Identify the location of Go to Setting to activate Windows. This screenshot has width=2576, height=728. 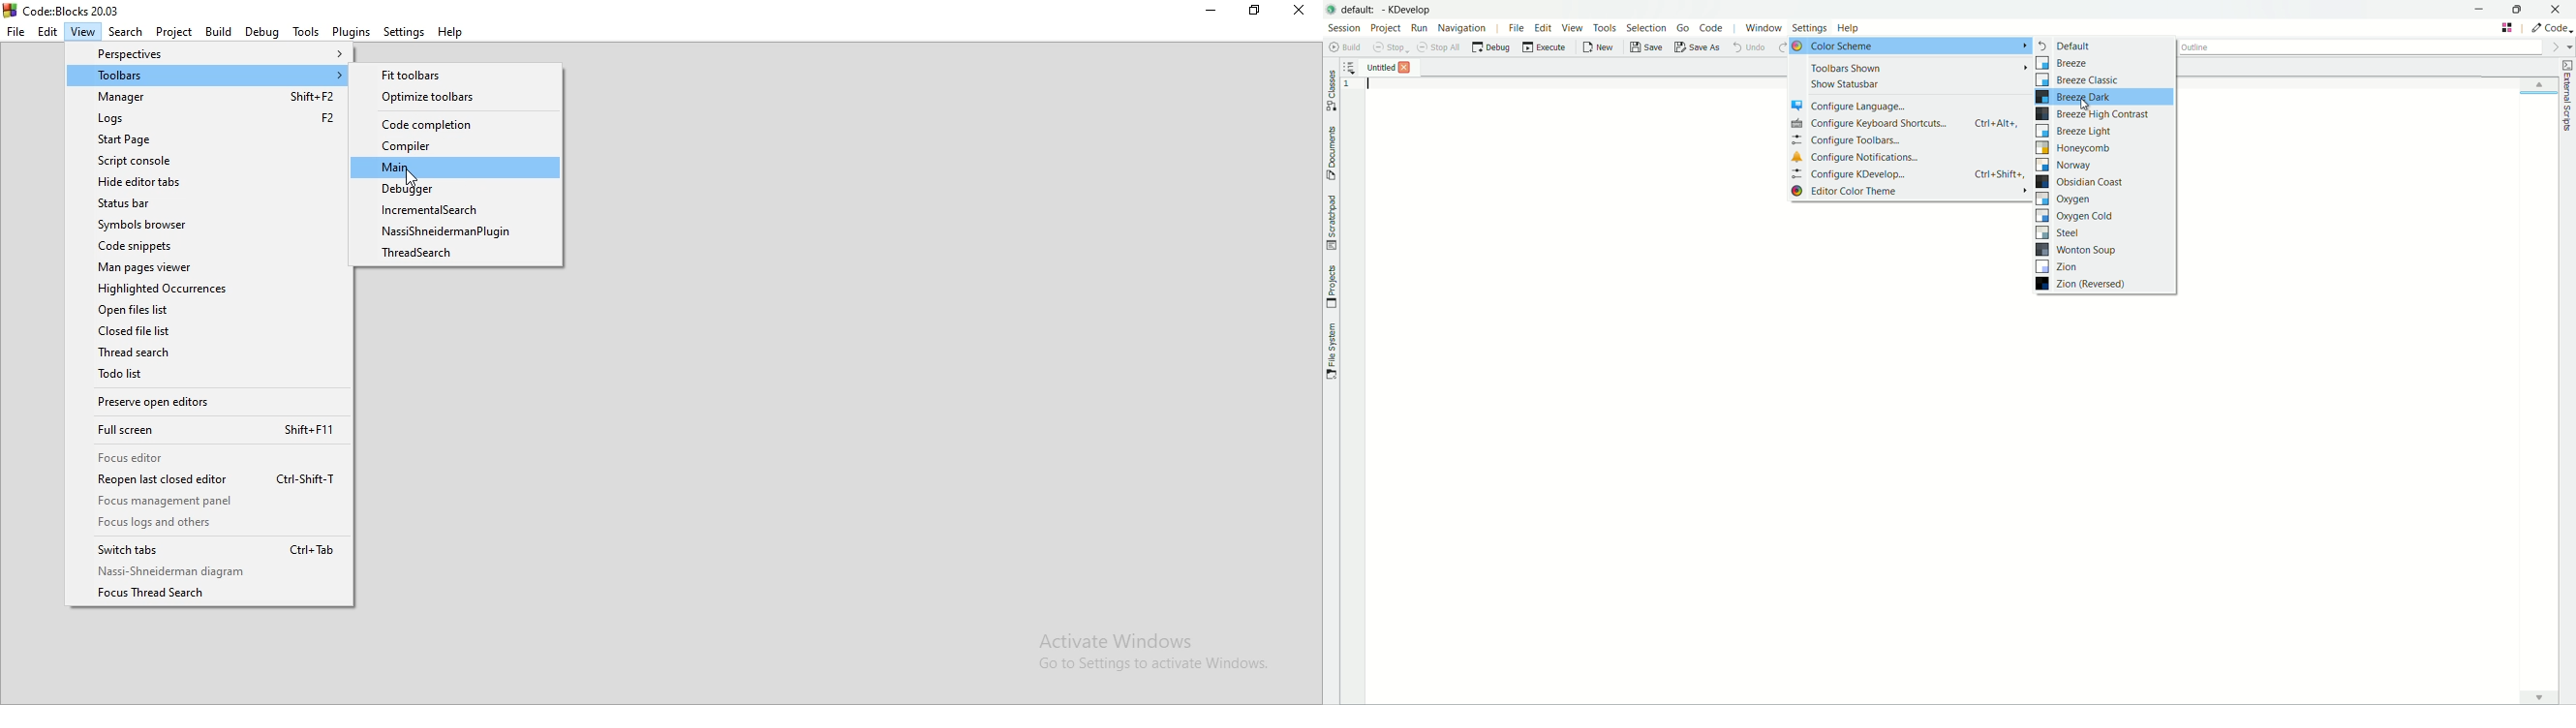
(1151, 666).